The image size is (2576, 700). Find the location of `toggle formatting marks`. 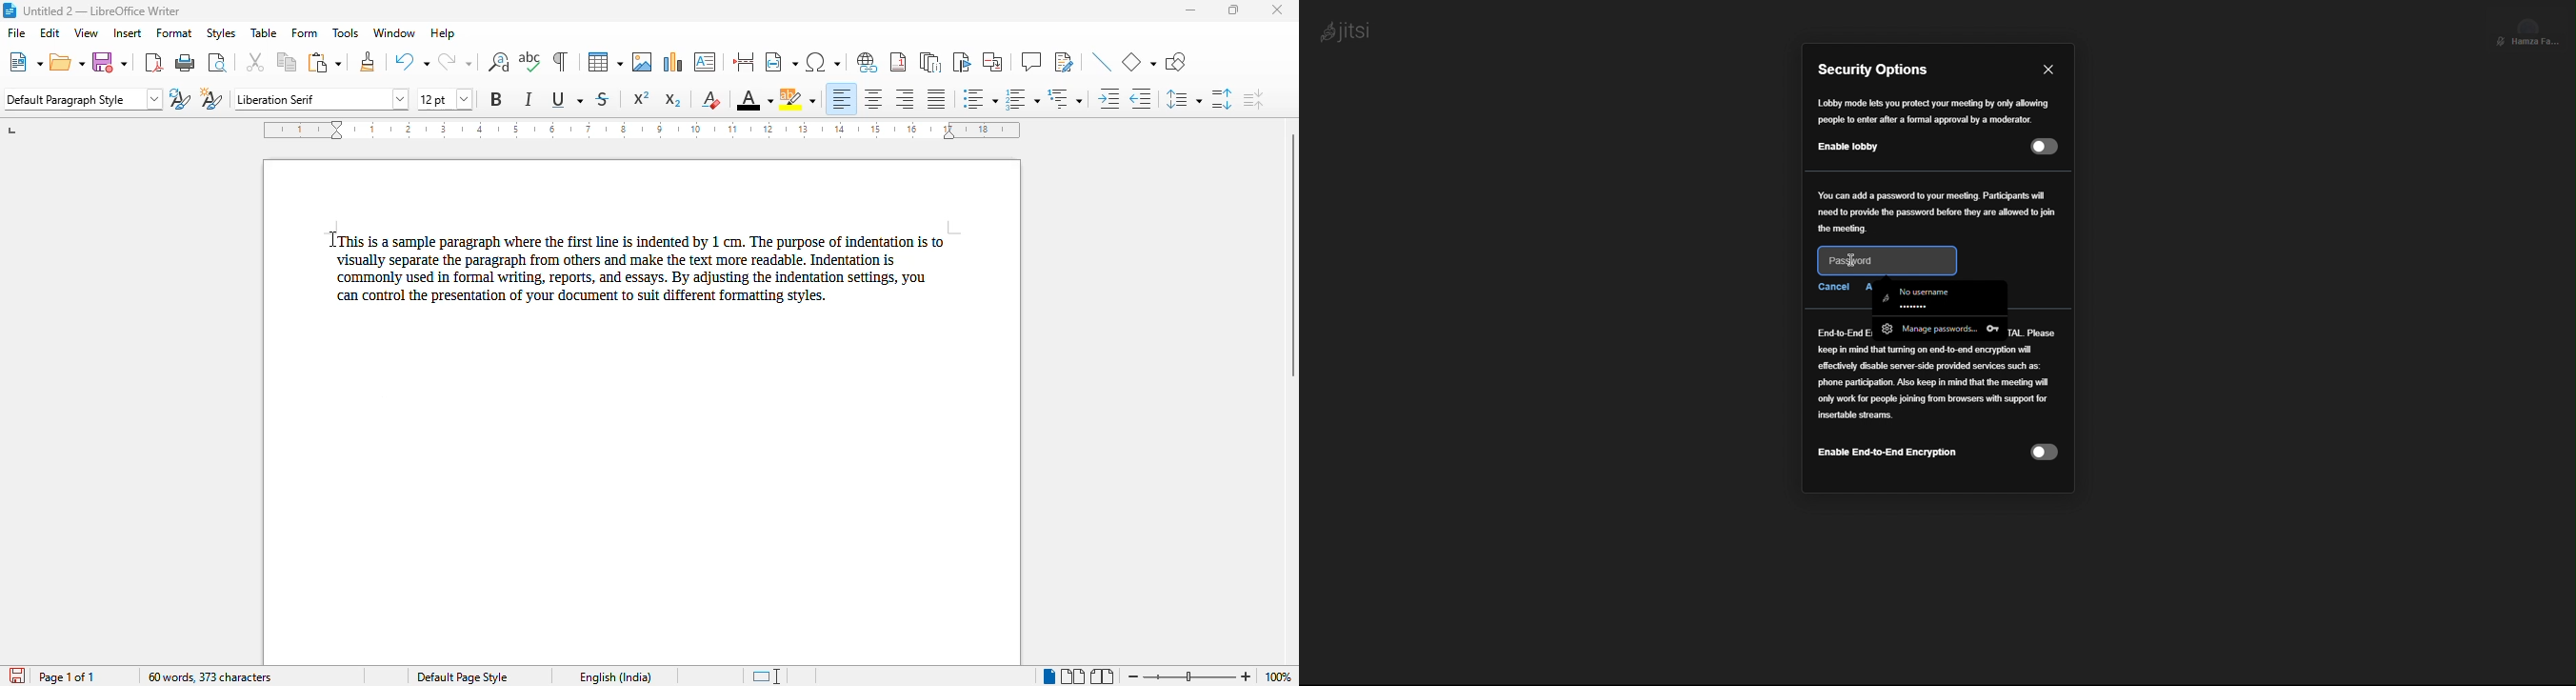

toggle formatting marks is located at coordinates (560, 62).